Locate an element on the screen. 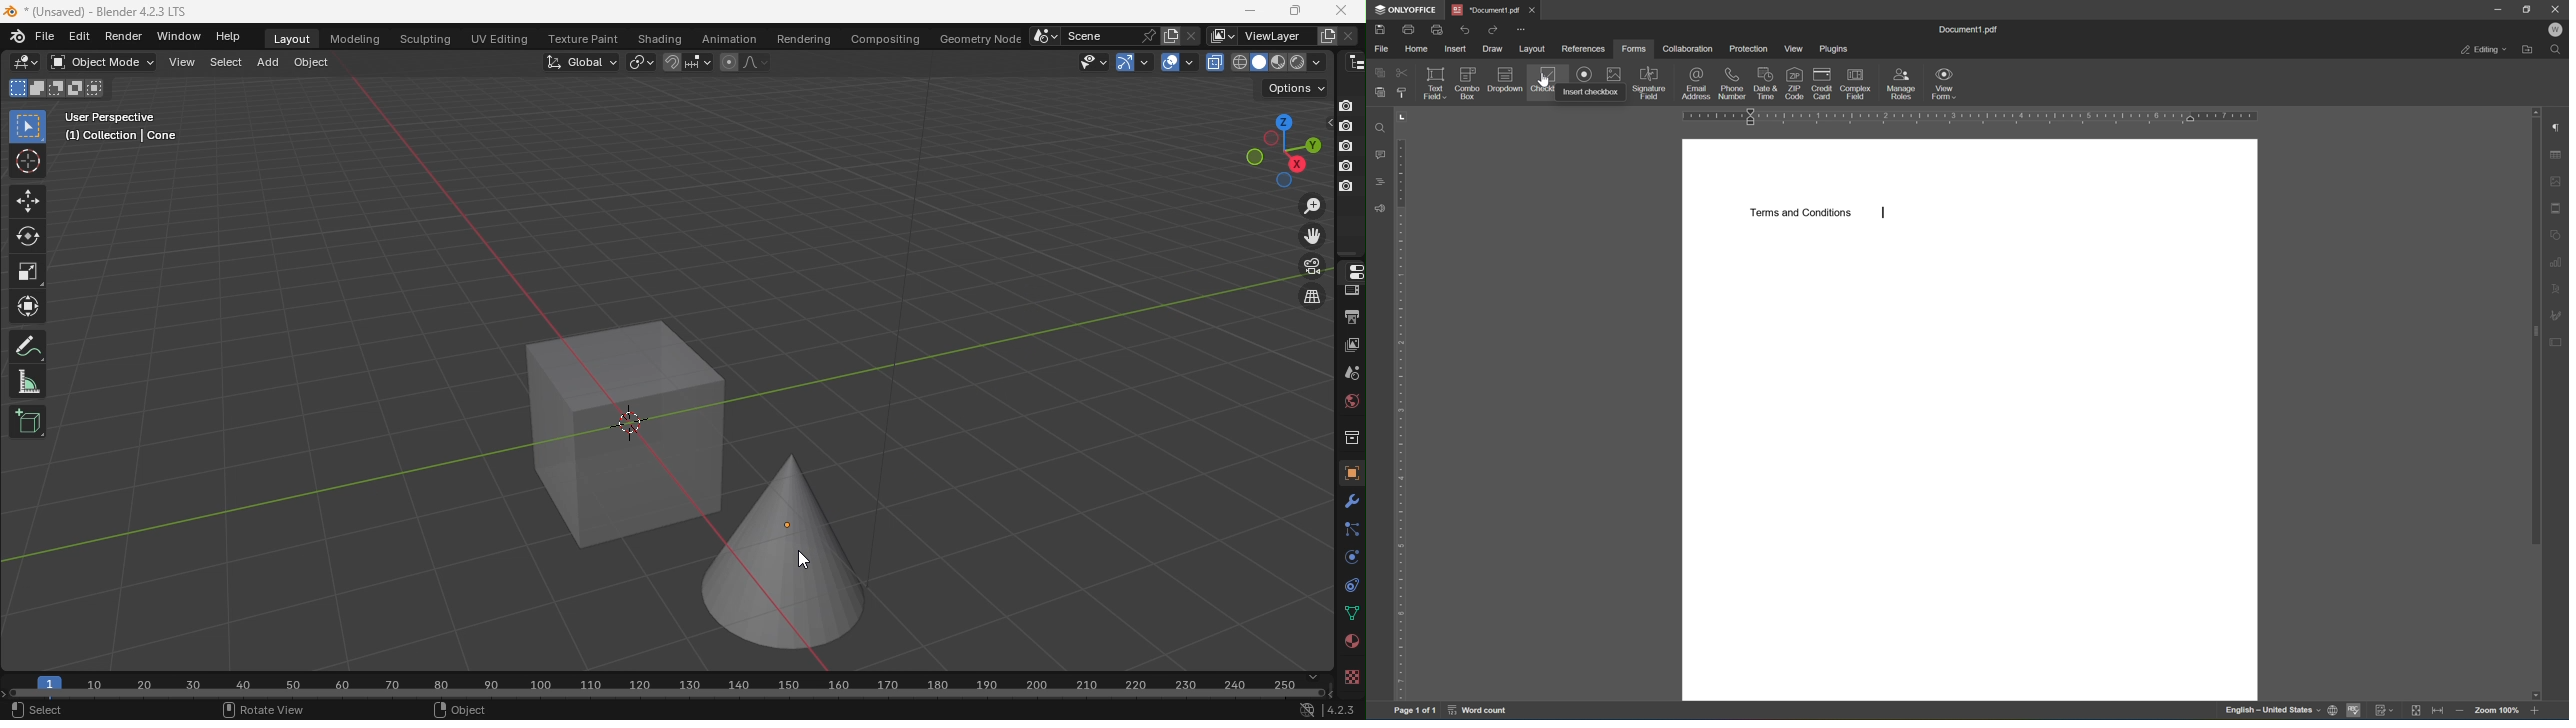  Remove view layer is located at coordinates (1348, 33).